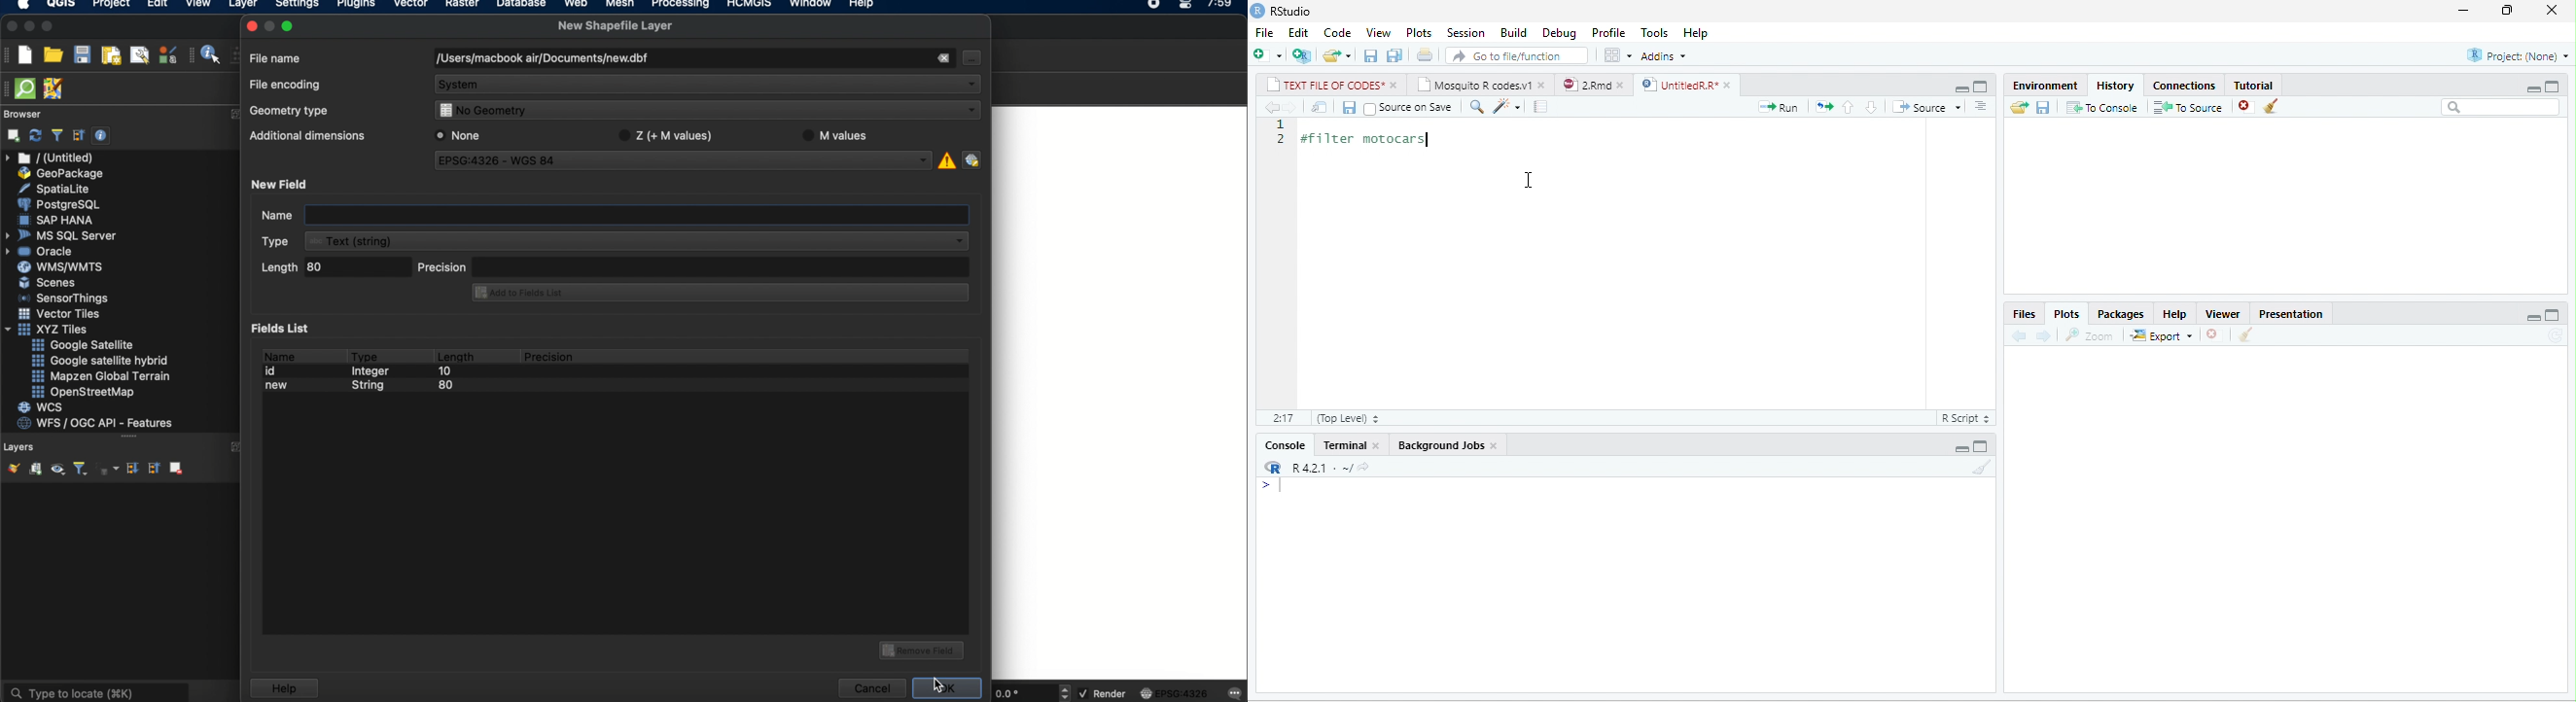 The image size is (2576, 728). Describe the element at coordinates (1540, 106) in the screenshot. I see `compile report` at that location.